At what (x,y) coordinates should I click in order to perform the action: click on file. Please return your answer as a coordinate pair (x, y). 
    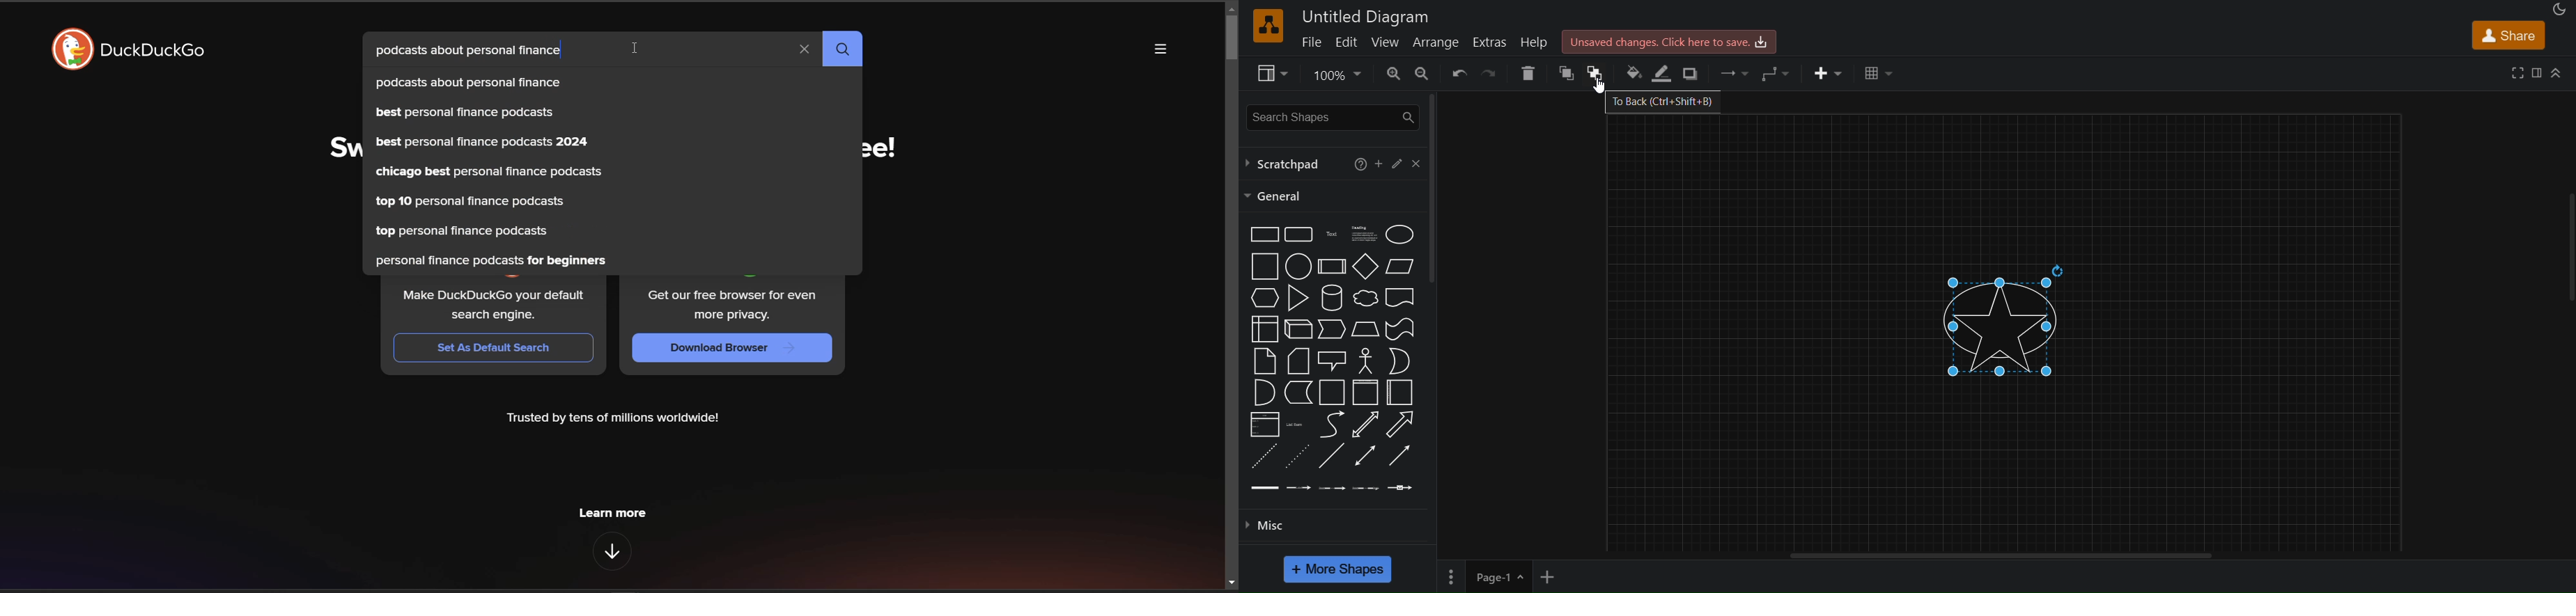
    Looking at the image, I should click on (1311, 42).